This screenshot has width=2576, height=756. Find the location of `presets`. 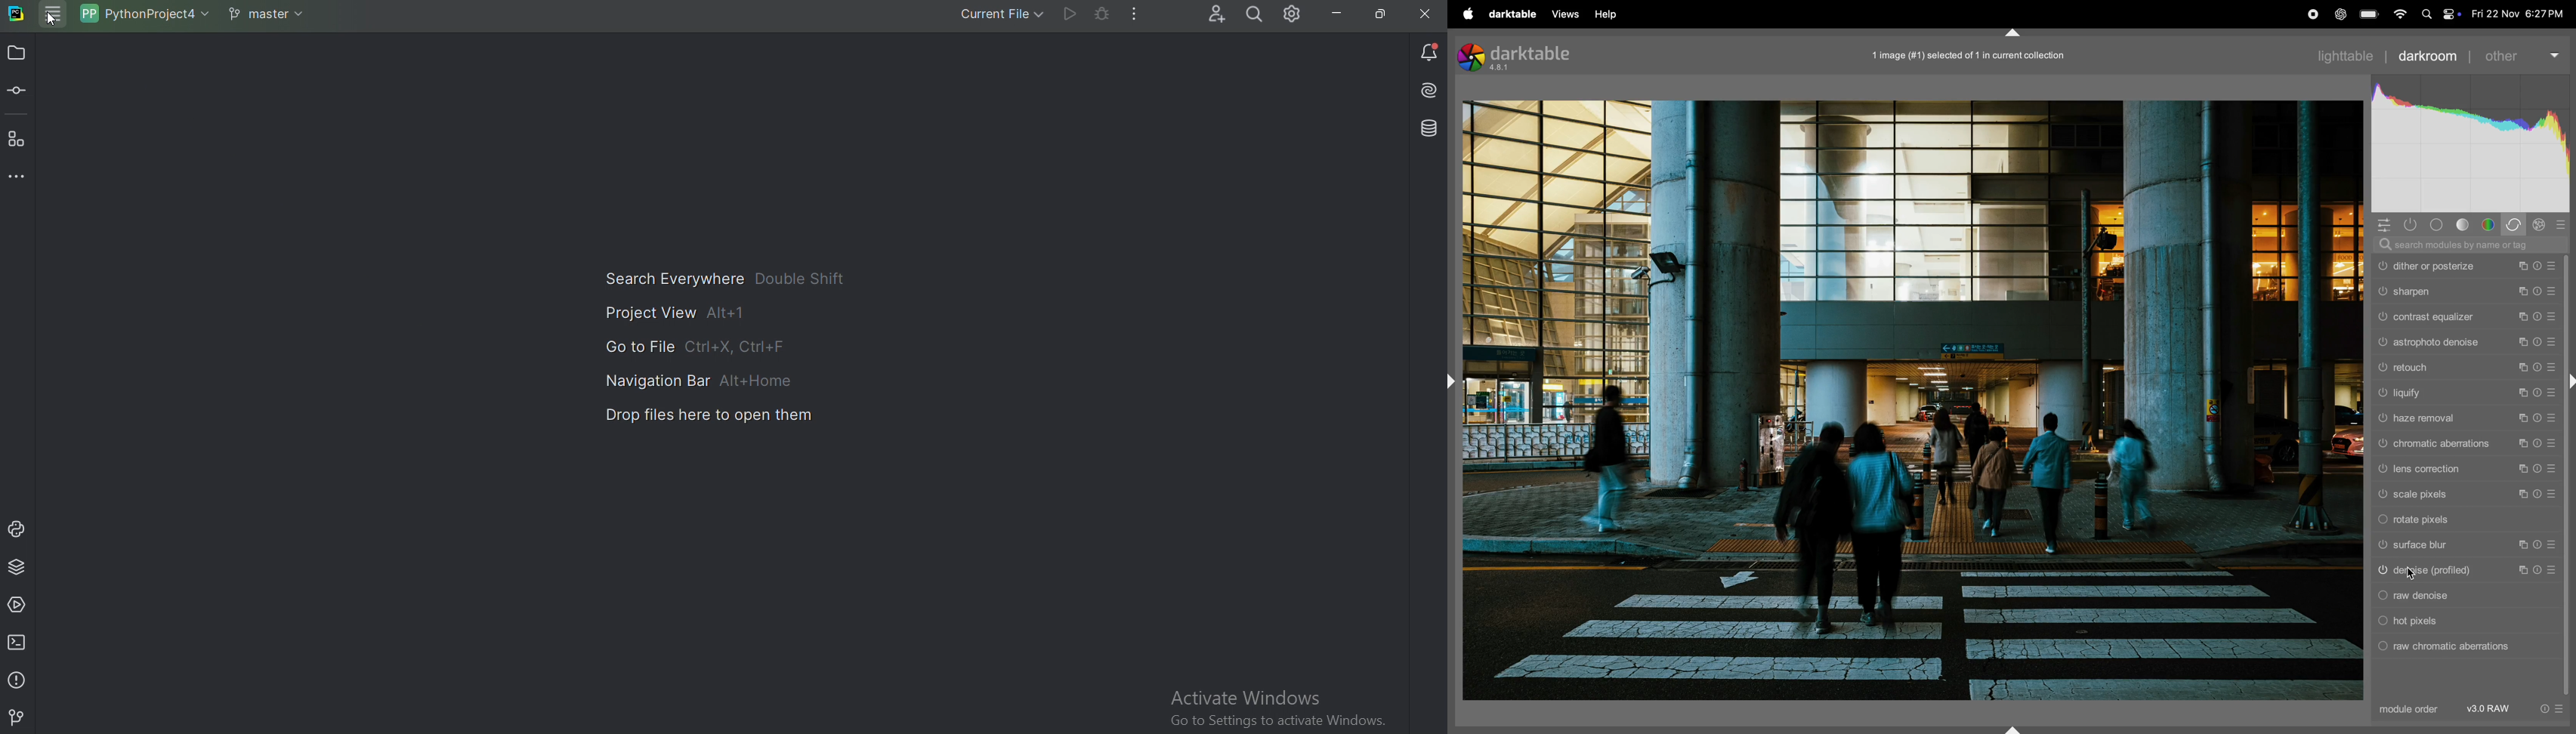

presets is located at coordinates (2561, 225).